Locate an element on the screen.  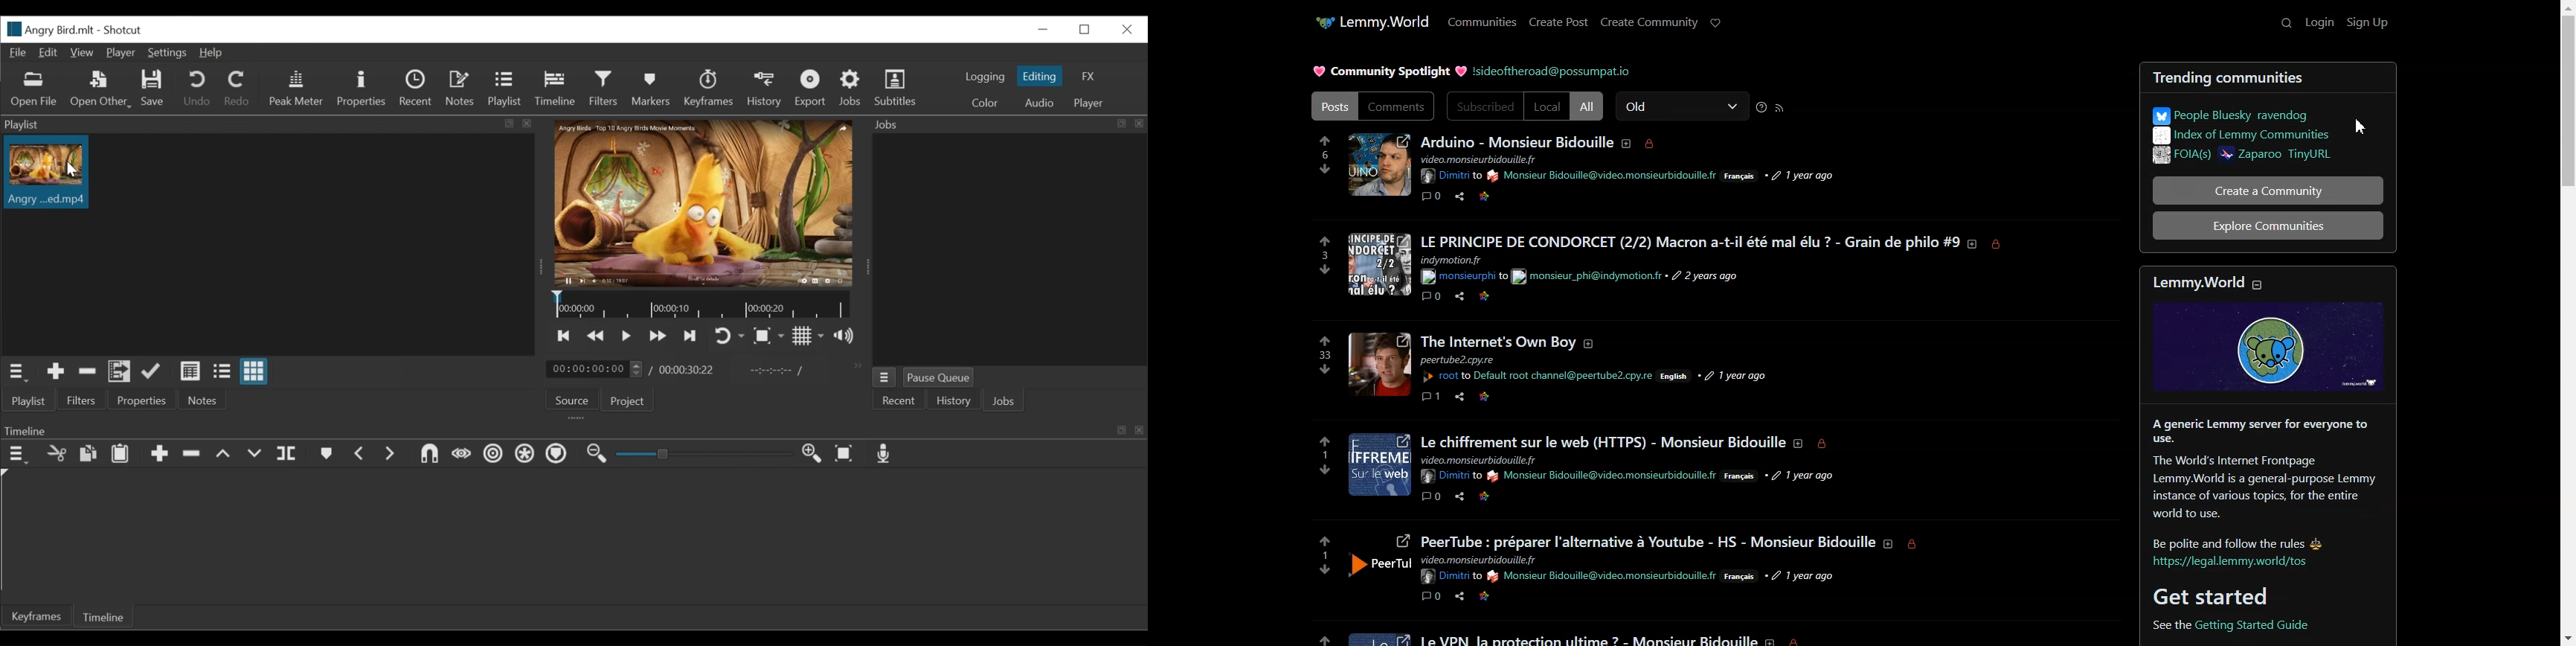
Jobs is located at coordinates (1004, 401).